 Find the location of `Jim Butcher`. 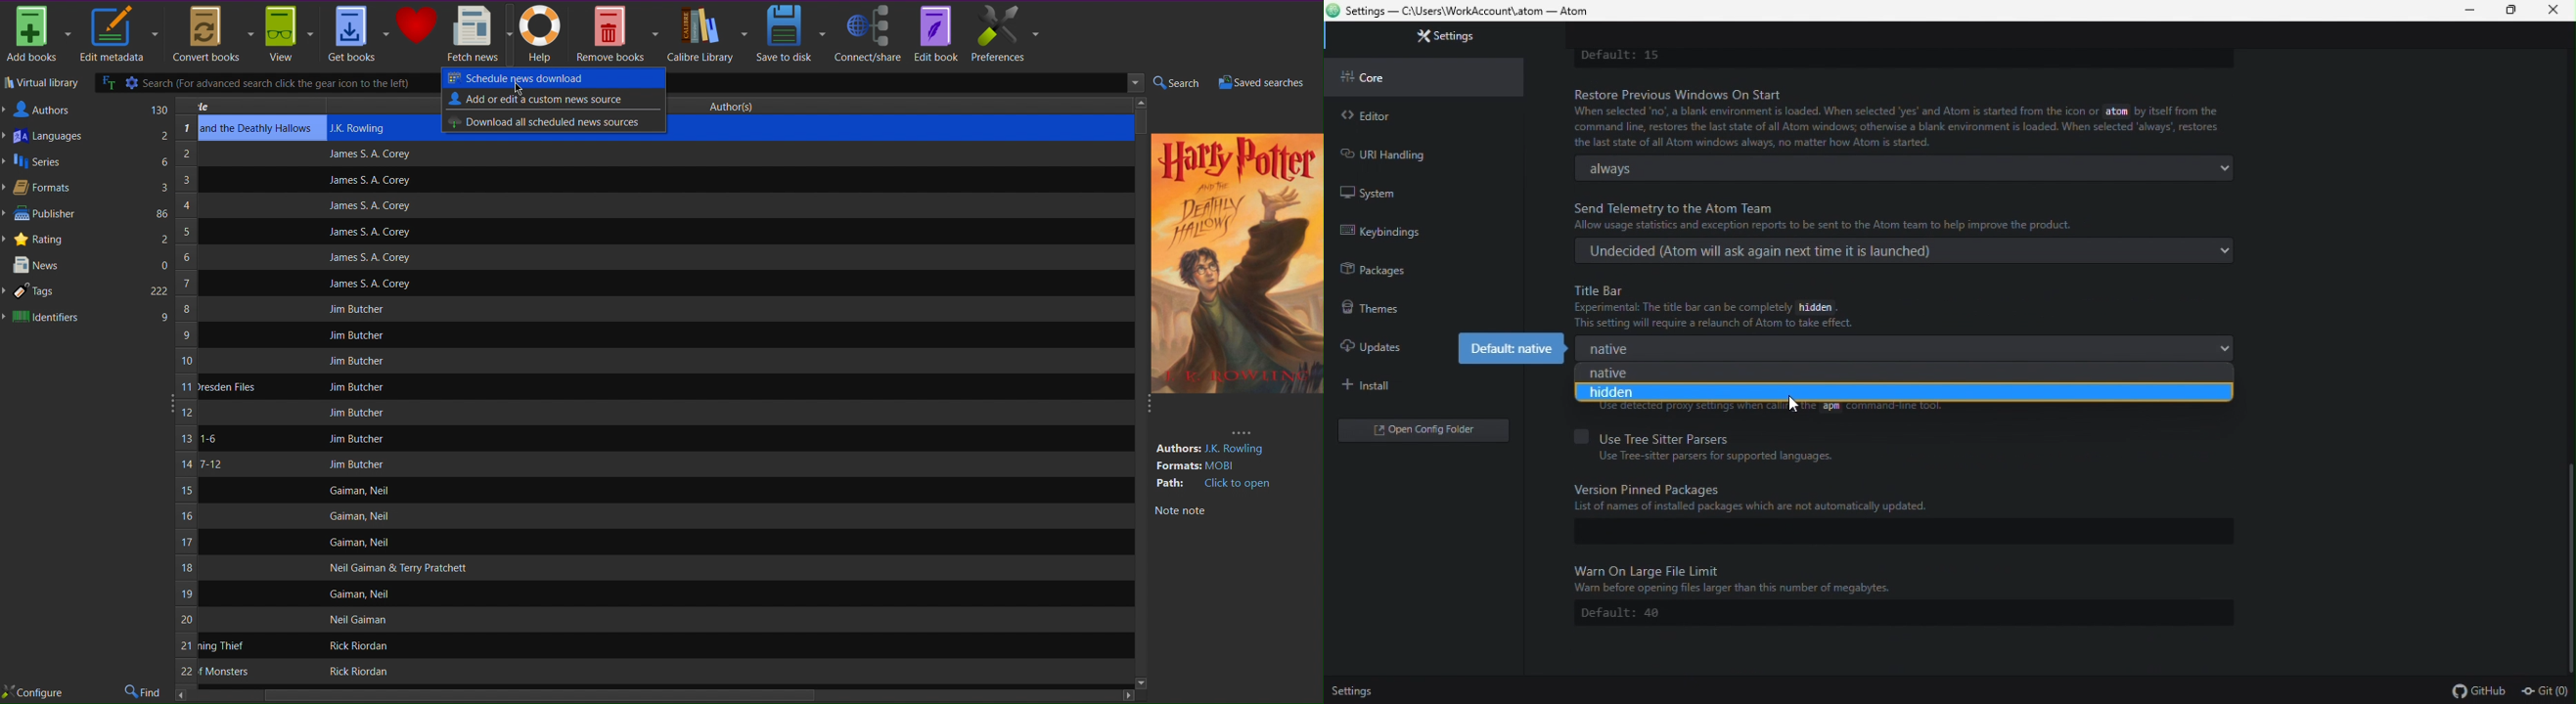

Jim Butcher is located at coordinates (358, 464).